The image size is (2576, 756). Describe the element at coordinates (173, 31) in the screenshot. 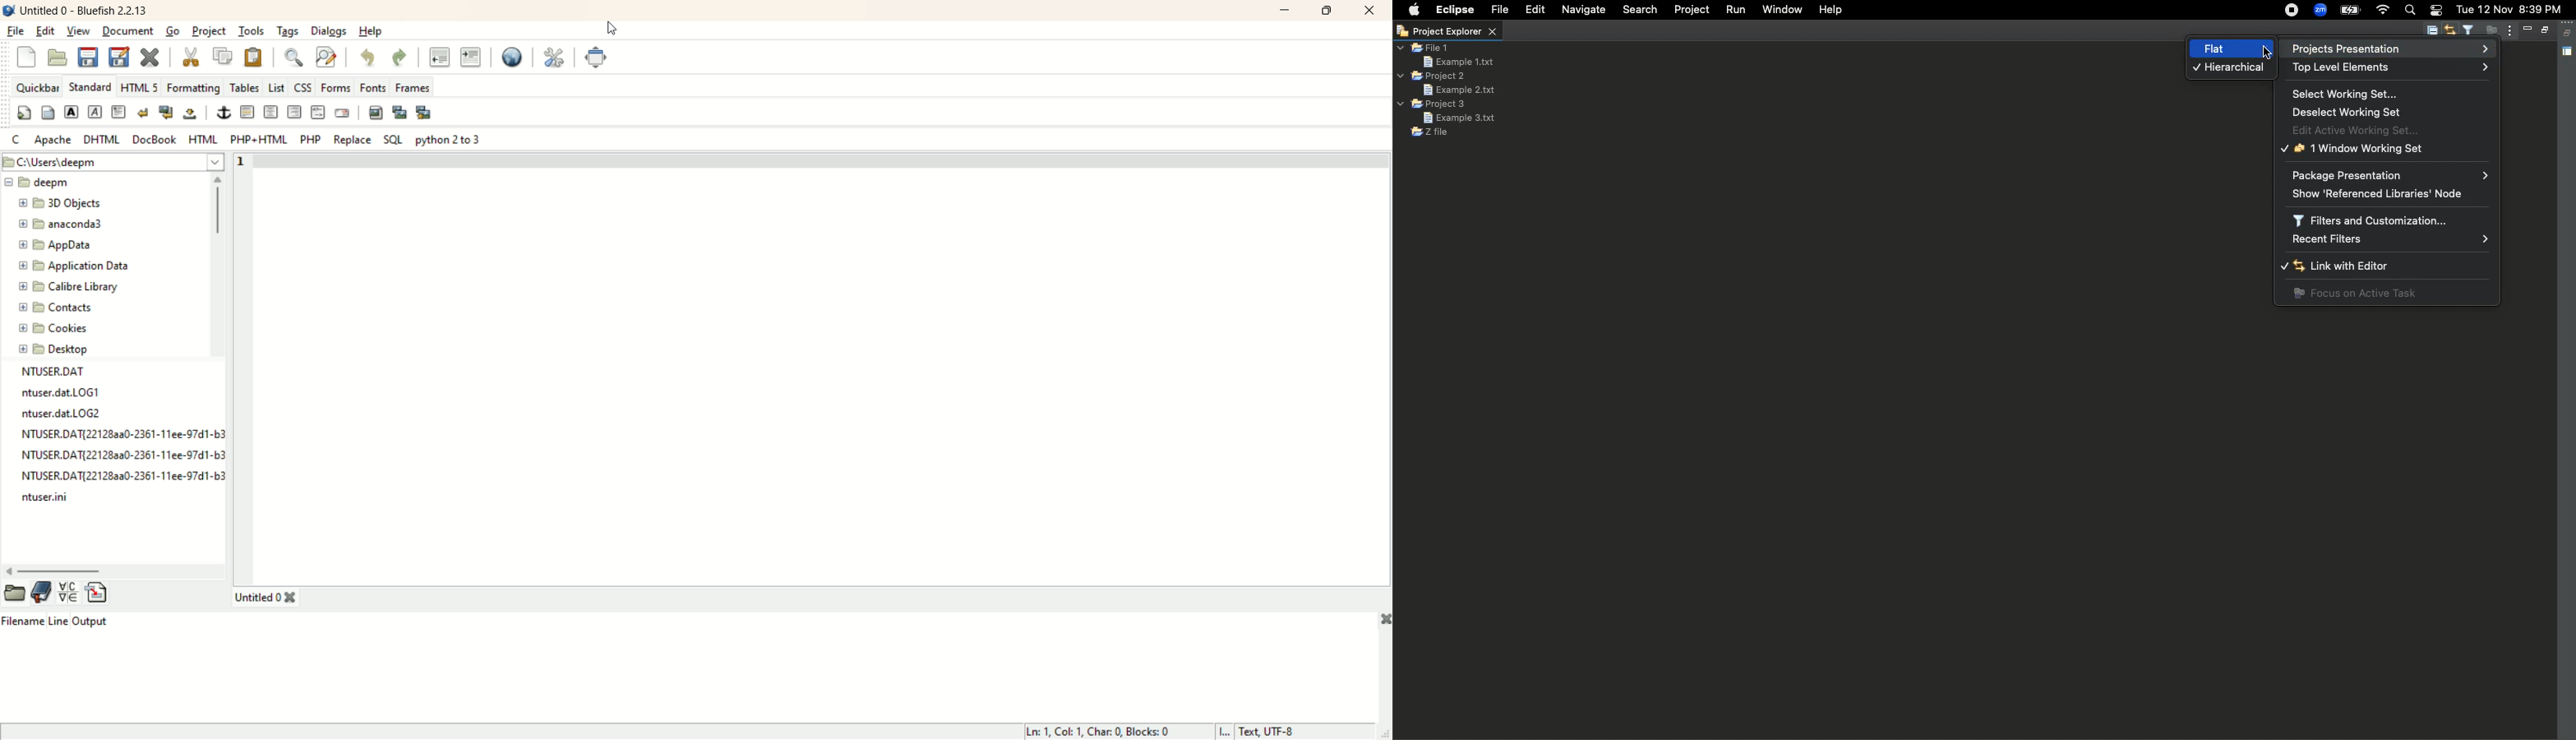

I see `go` at that location.